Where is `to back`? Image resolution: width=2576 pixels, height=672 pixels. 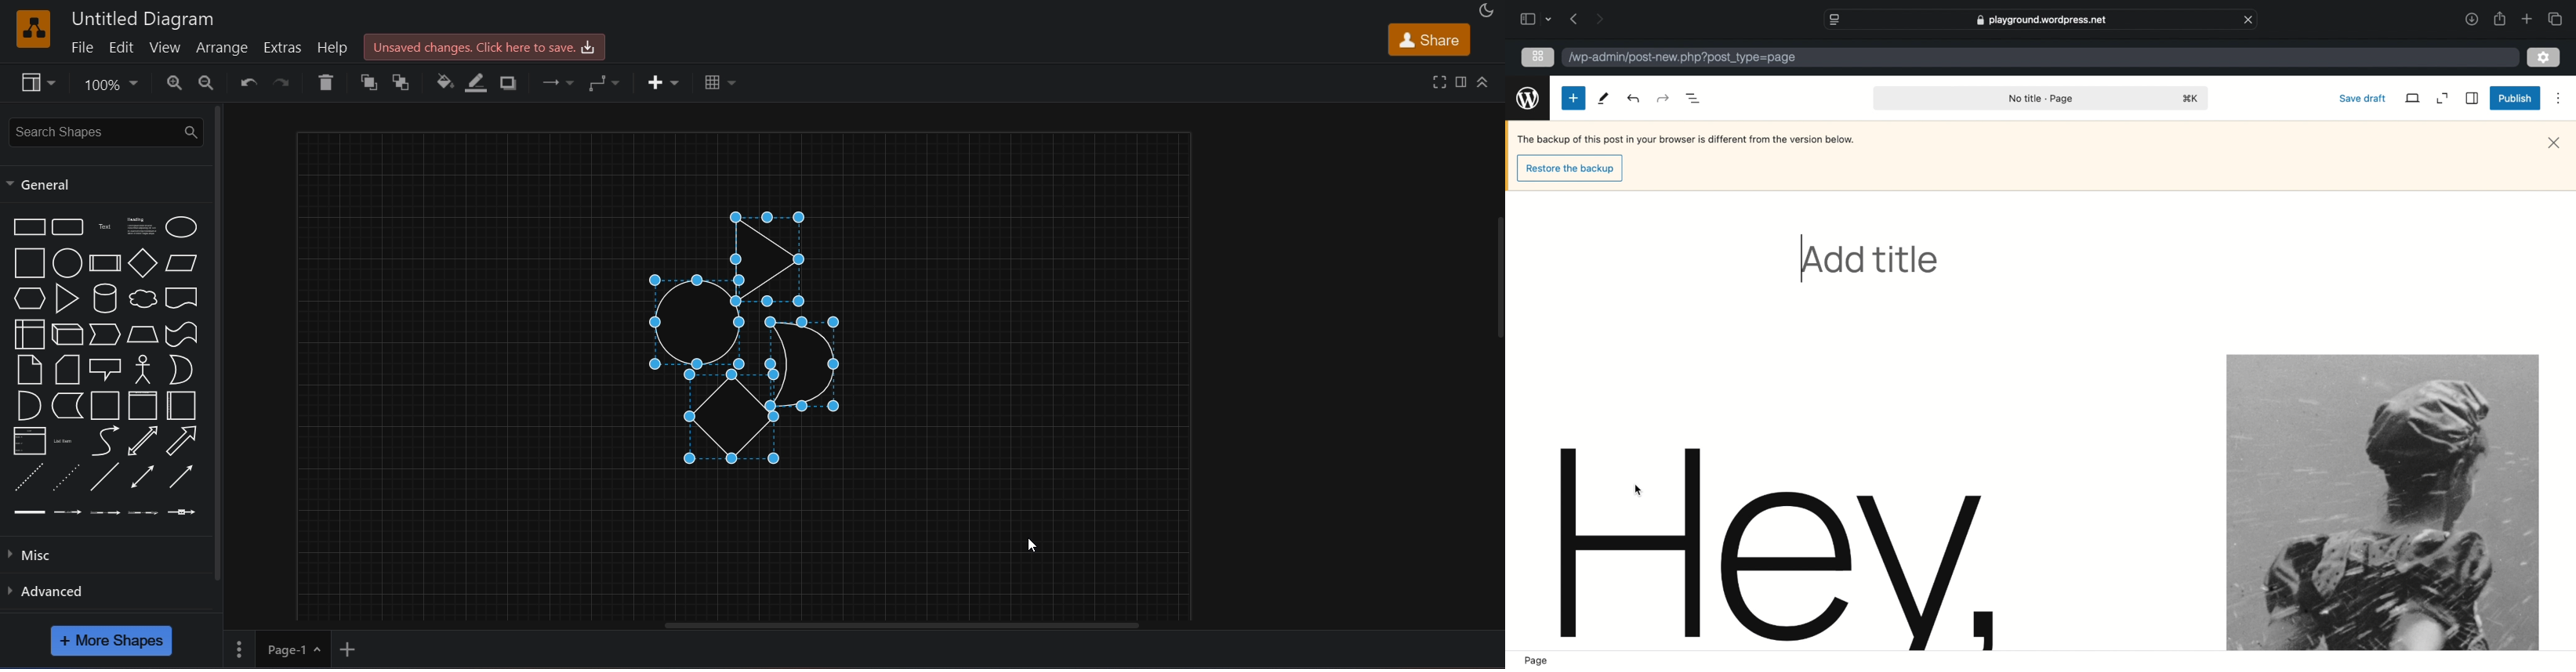 to back is located at coordinates (407, 82).